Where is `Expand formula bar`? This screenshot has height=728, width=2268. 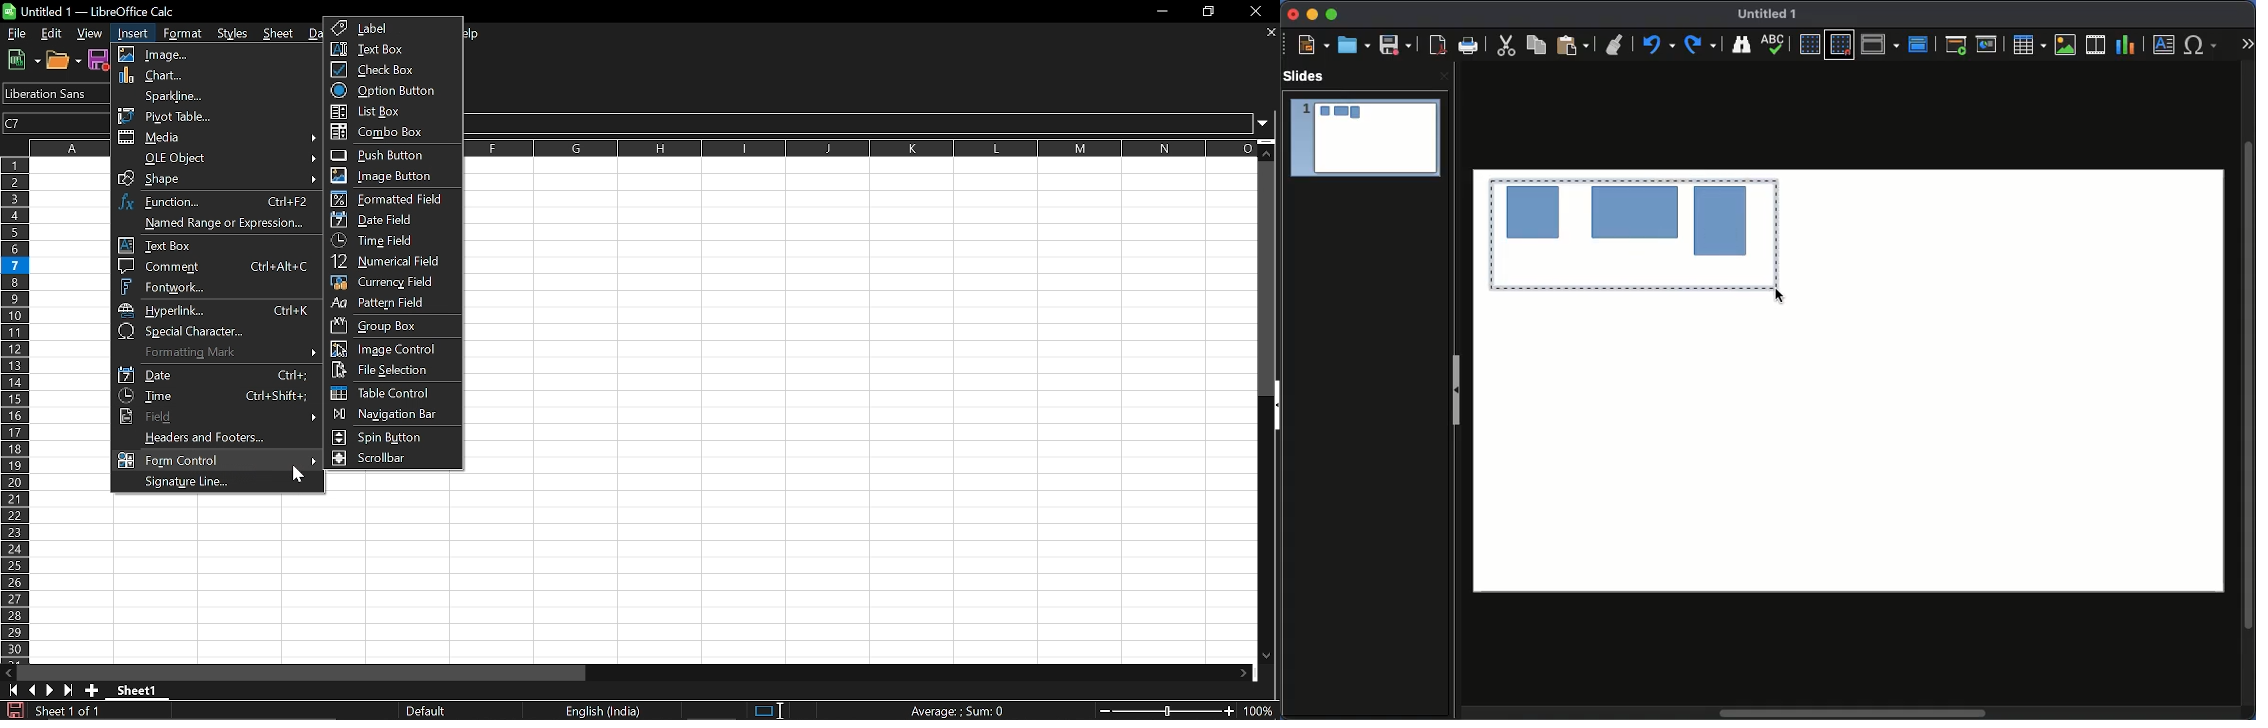 Expand formula bar is located at coordinates (1268, 124).